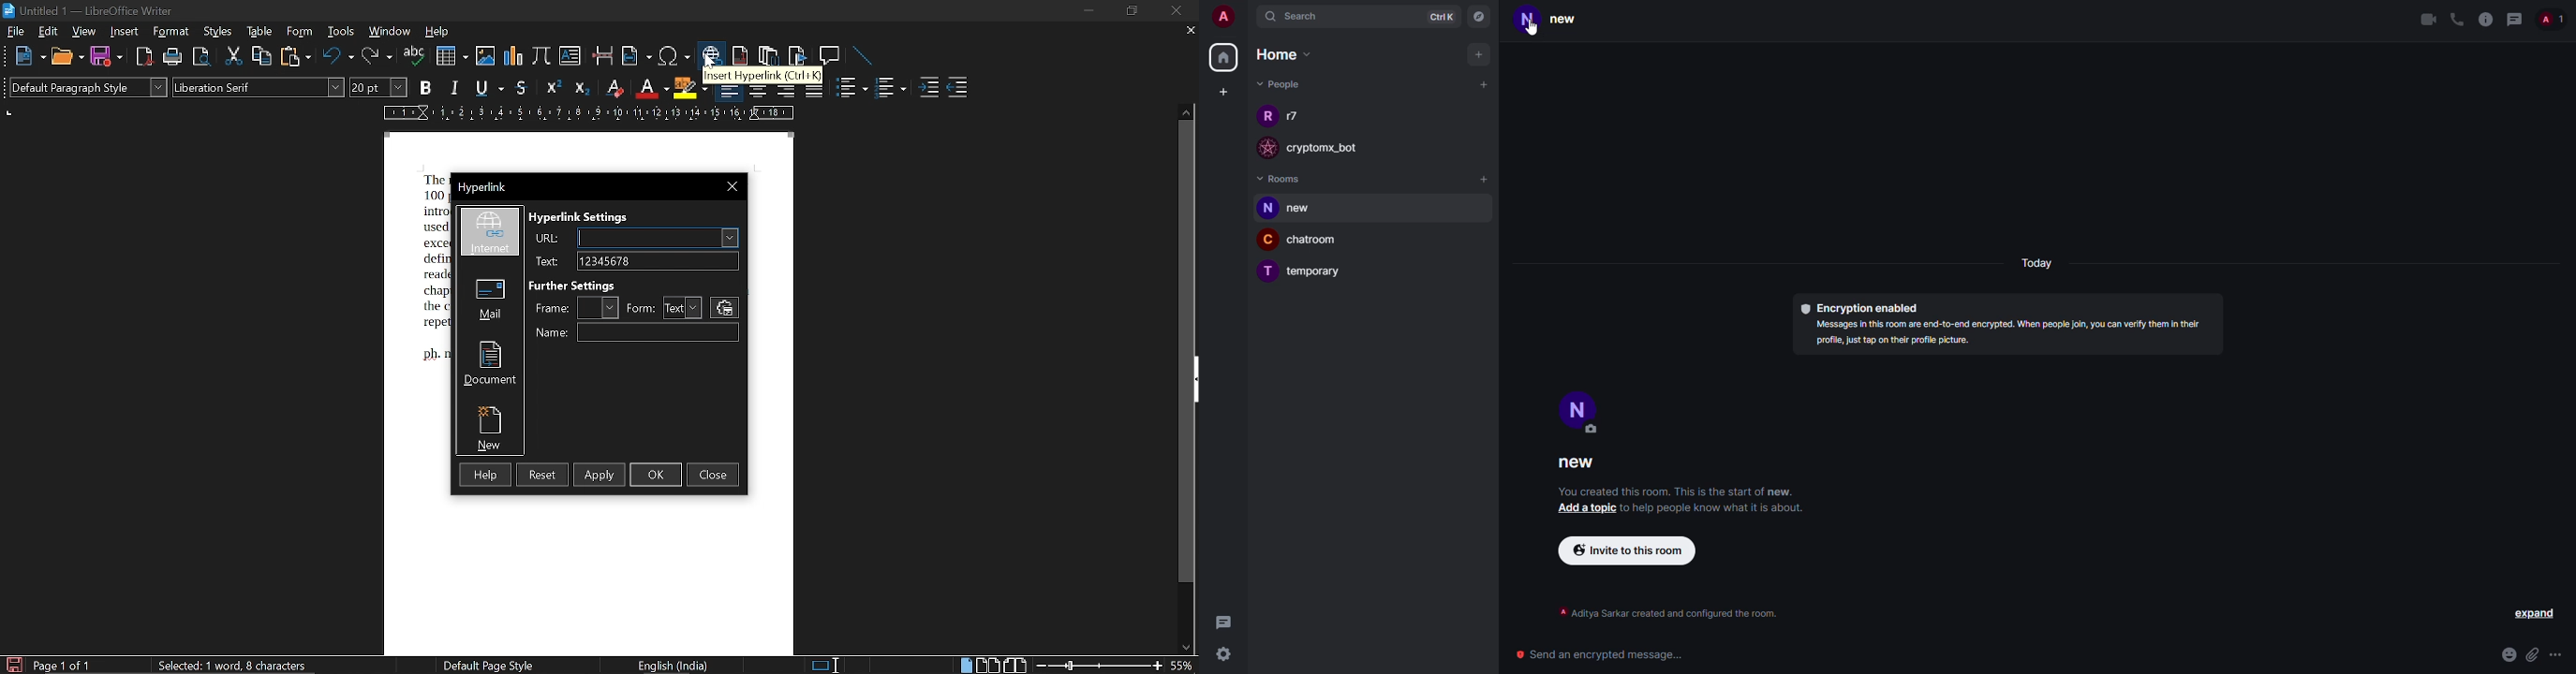 The height and width of the screenshot is (700, 2576). I want to click on expand, so click(2534, 614).